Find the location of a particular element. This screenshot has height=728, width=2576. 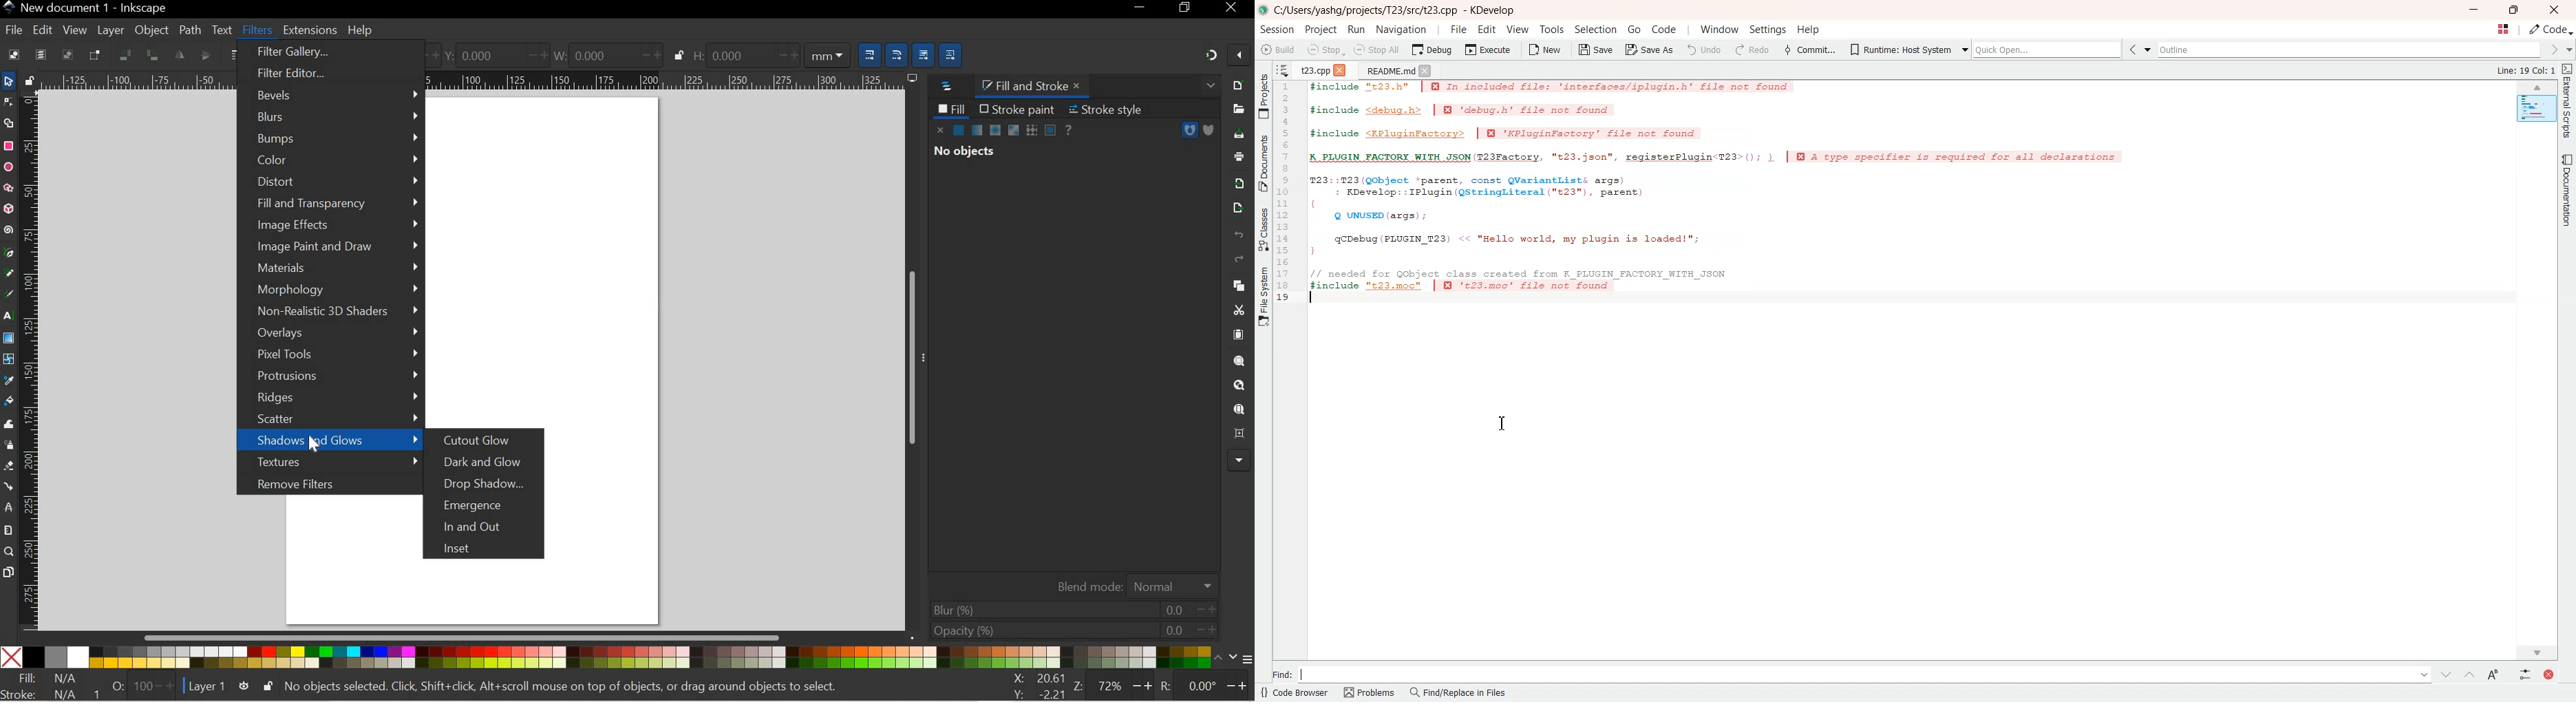

PATH is located at coordinates (1190, 130).